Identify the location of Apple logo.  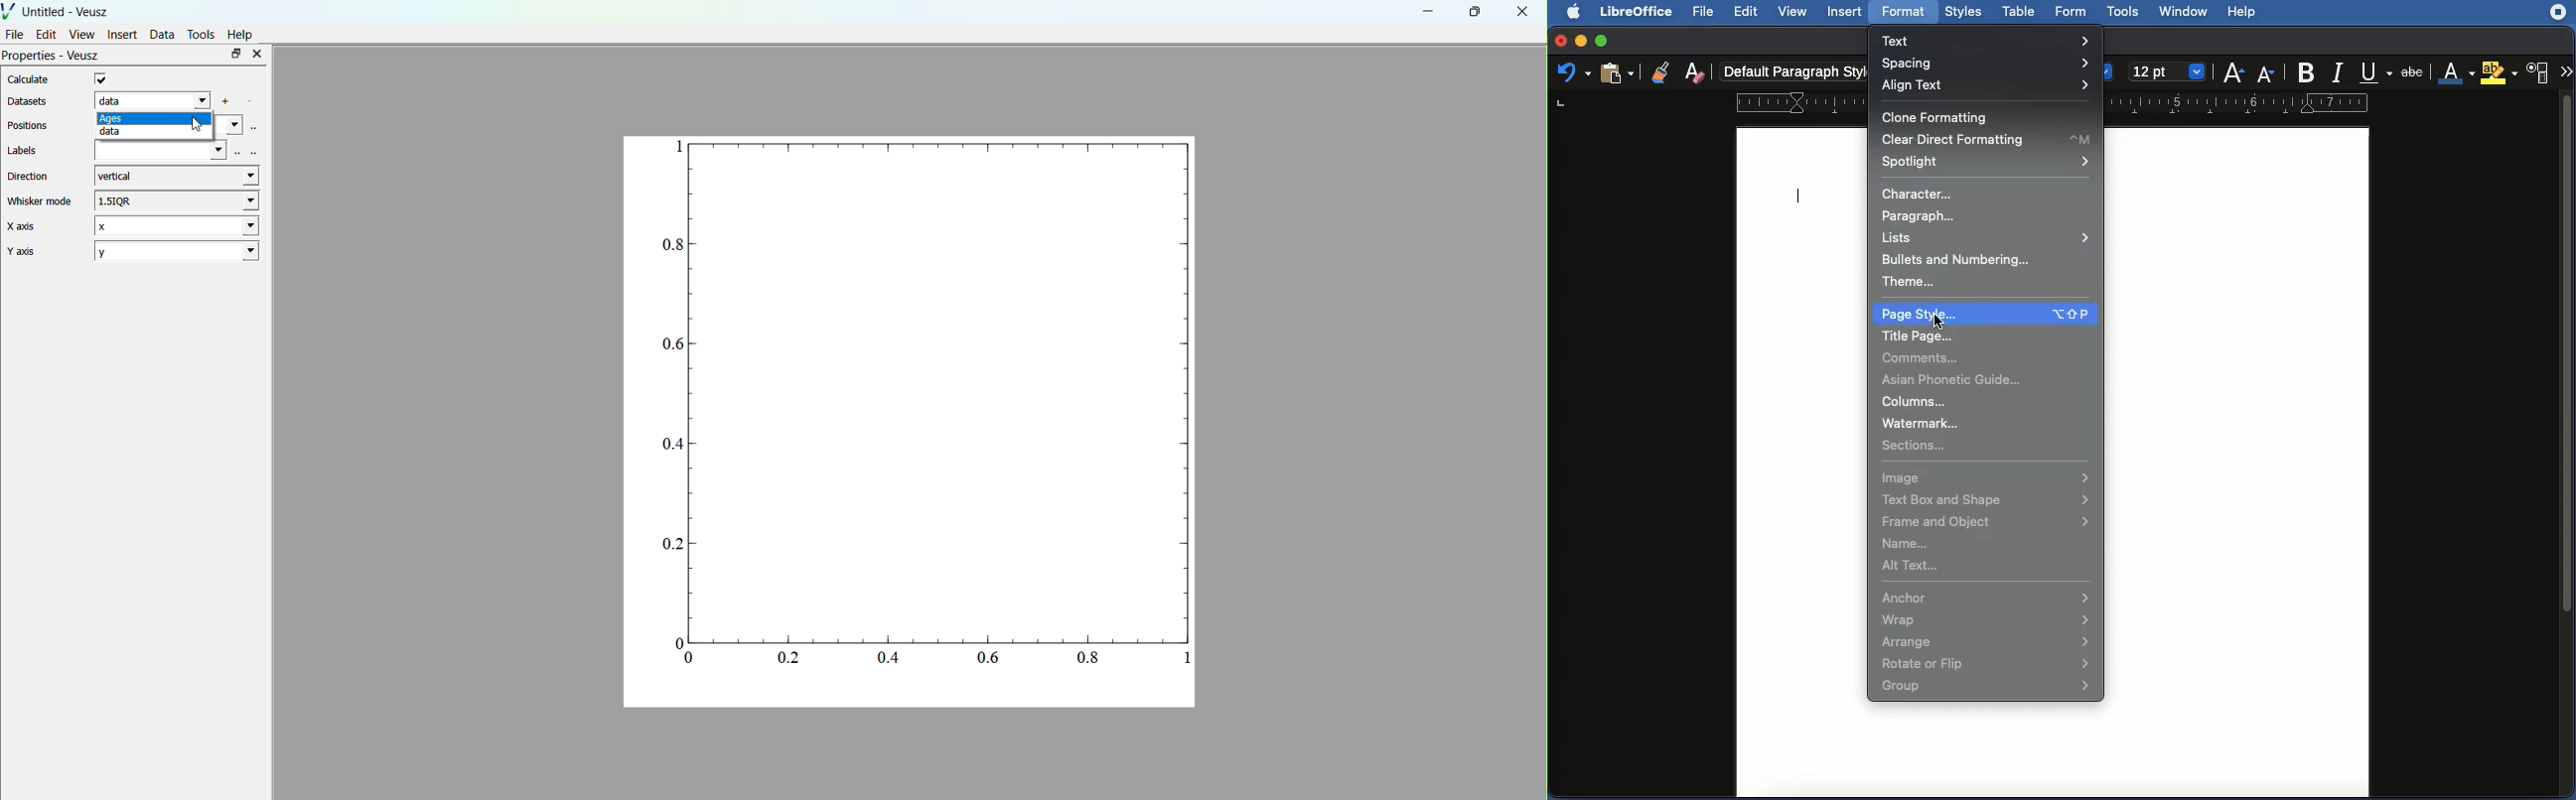
(1576, 12).